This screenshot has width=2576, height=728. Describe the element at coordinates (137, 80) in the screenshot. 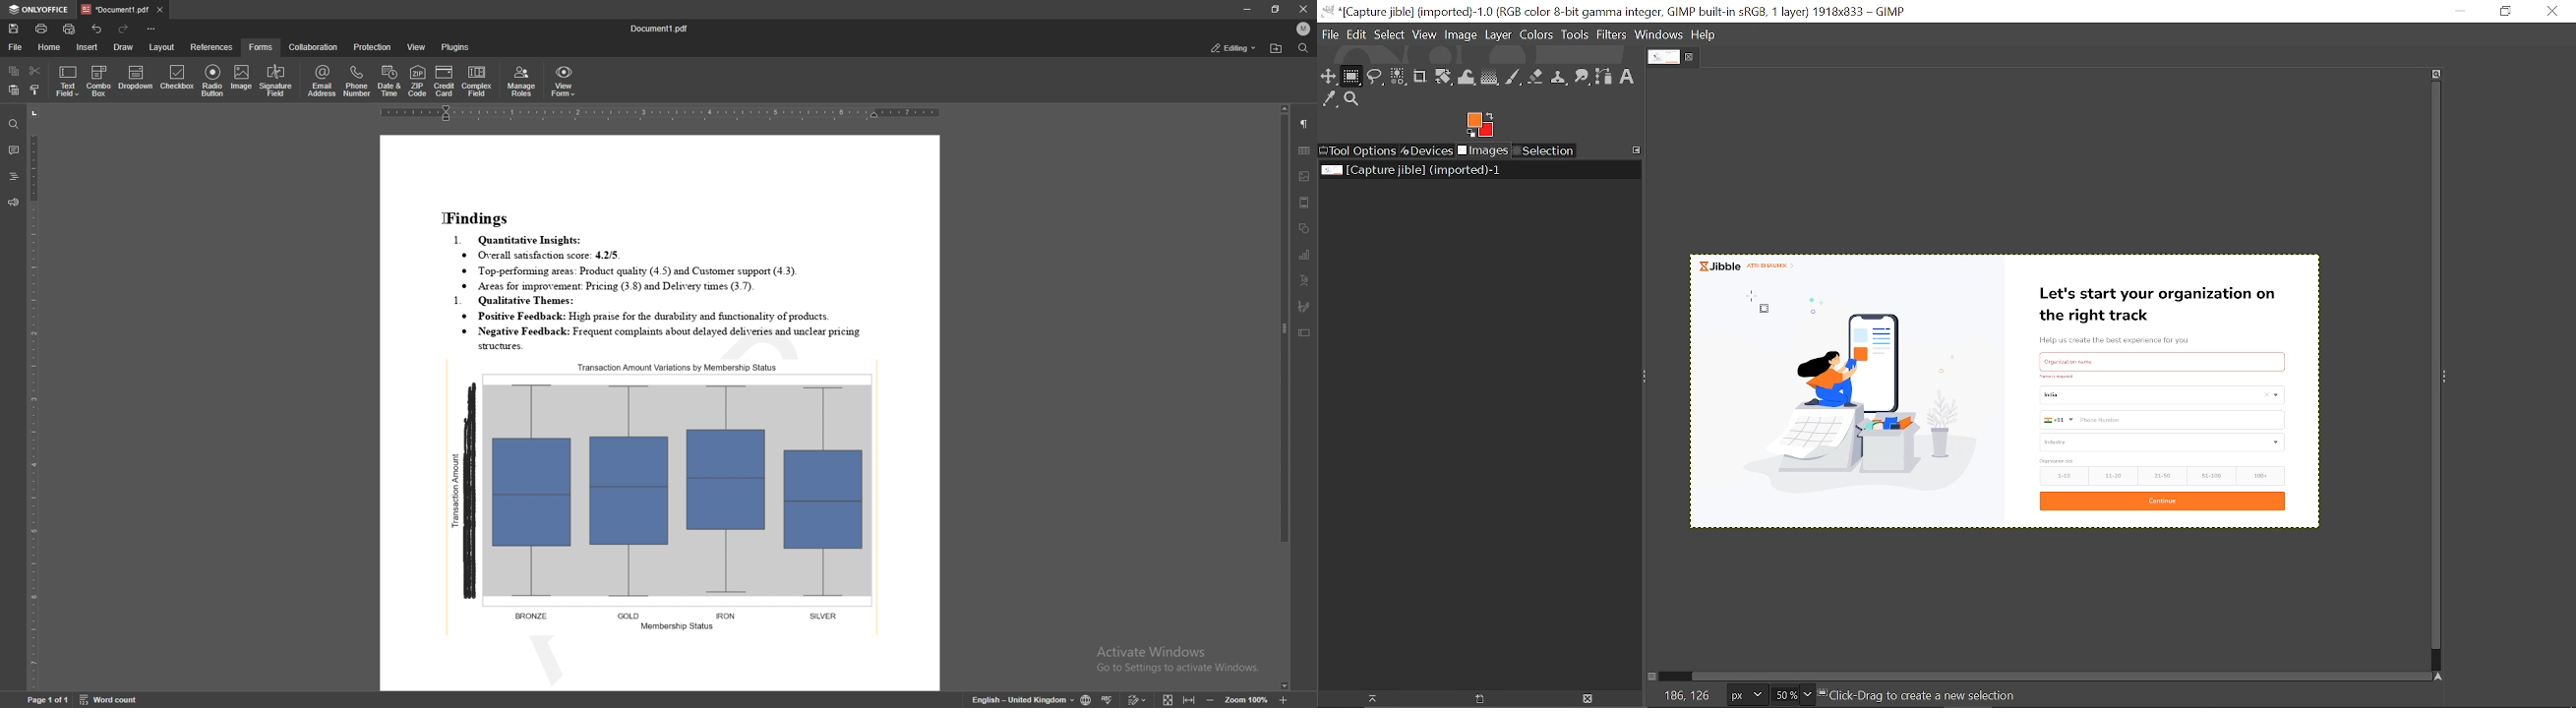

I see `dropdown` at that location.